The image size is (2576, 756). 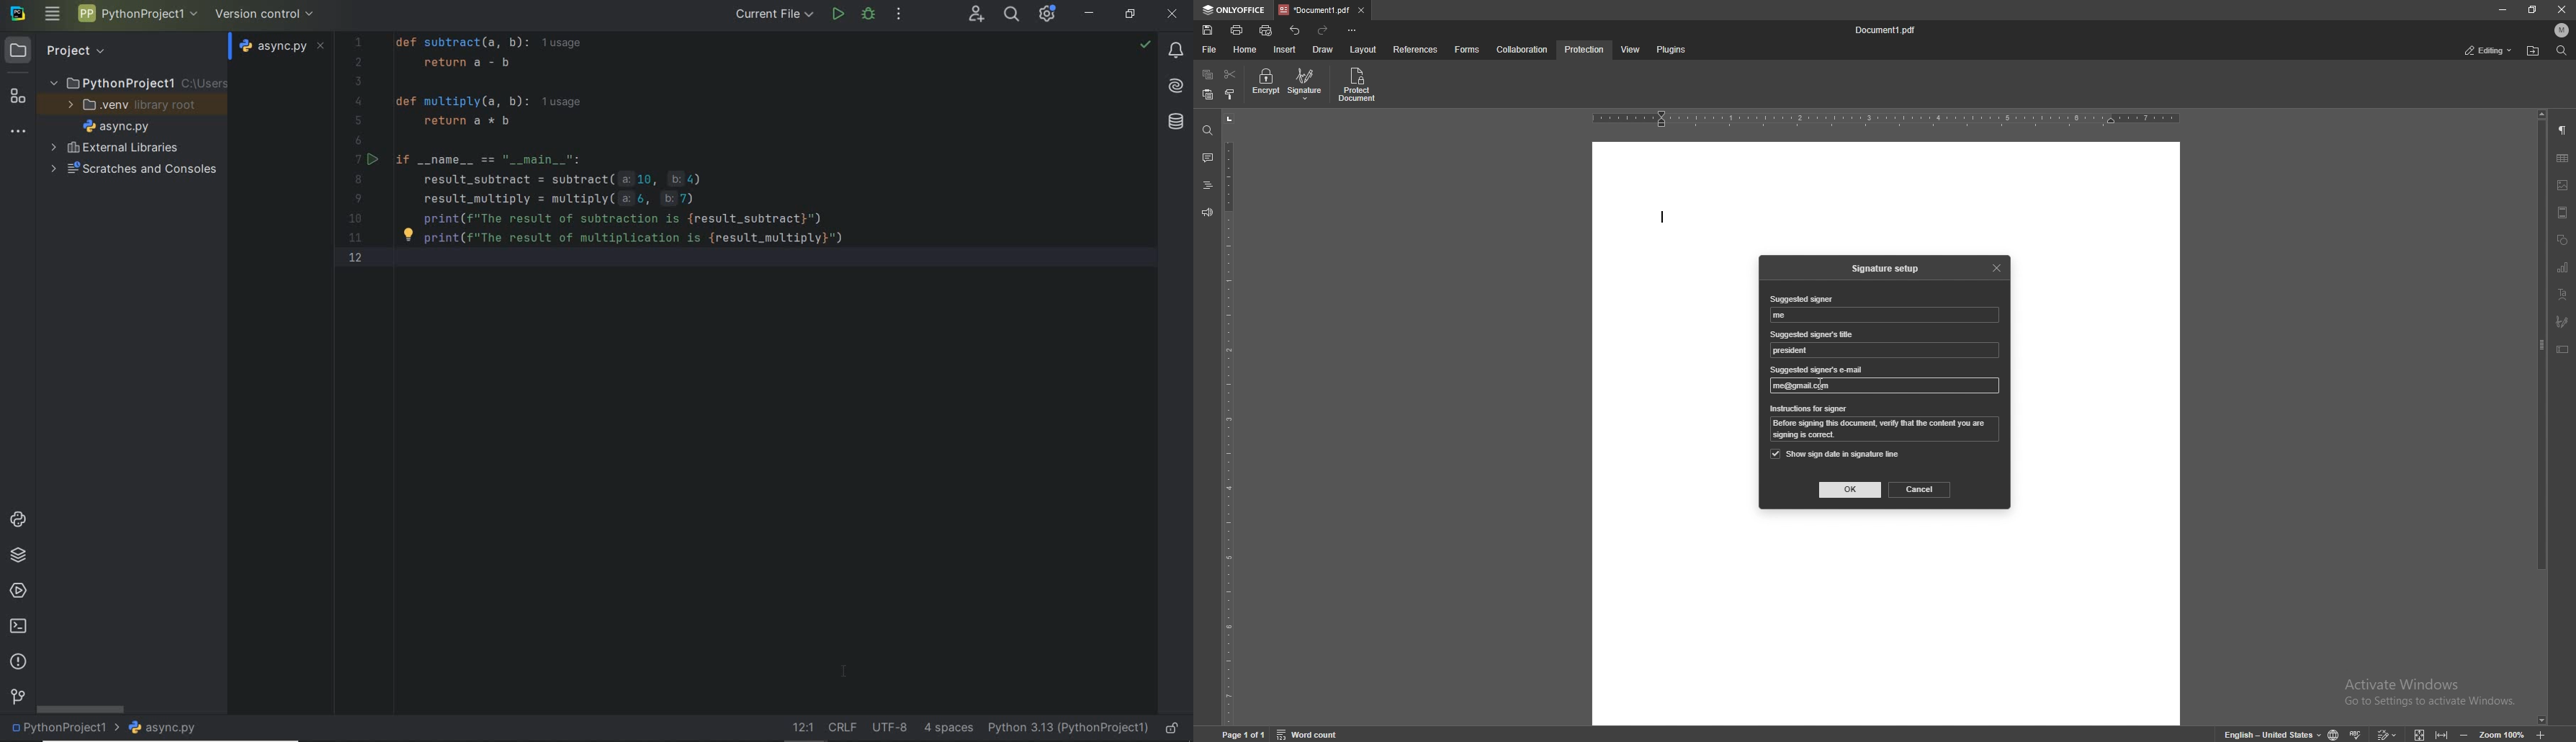 I want to click on zoom, so click(x=2492, y=734).